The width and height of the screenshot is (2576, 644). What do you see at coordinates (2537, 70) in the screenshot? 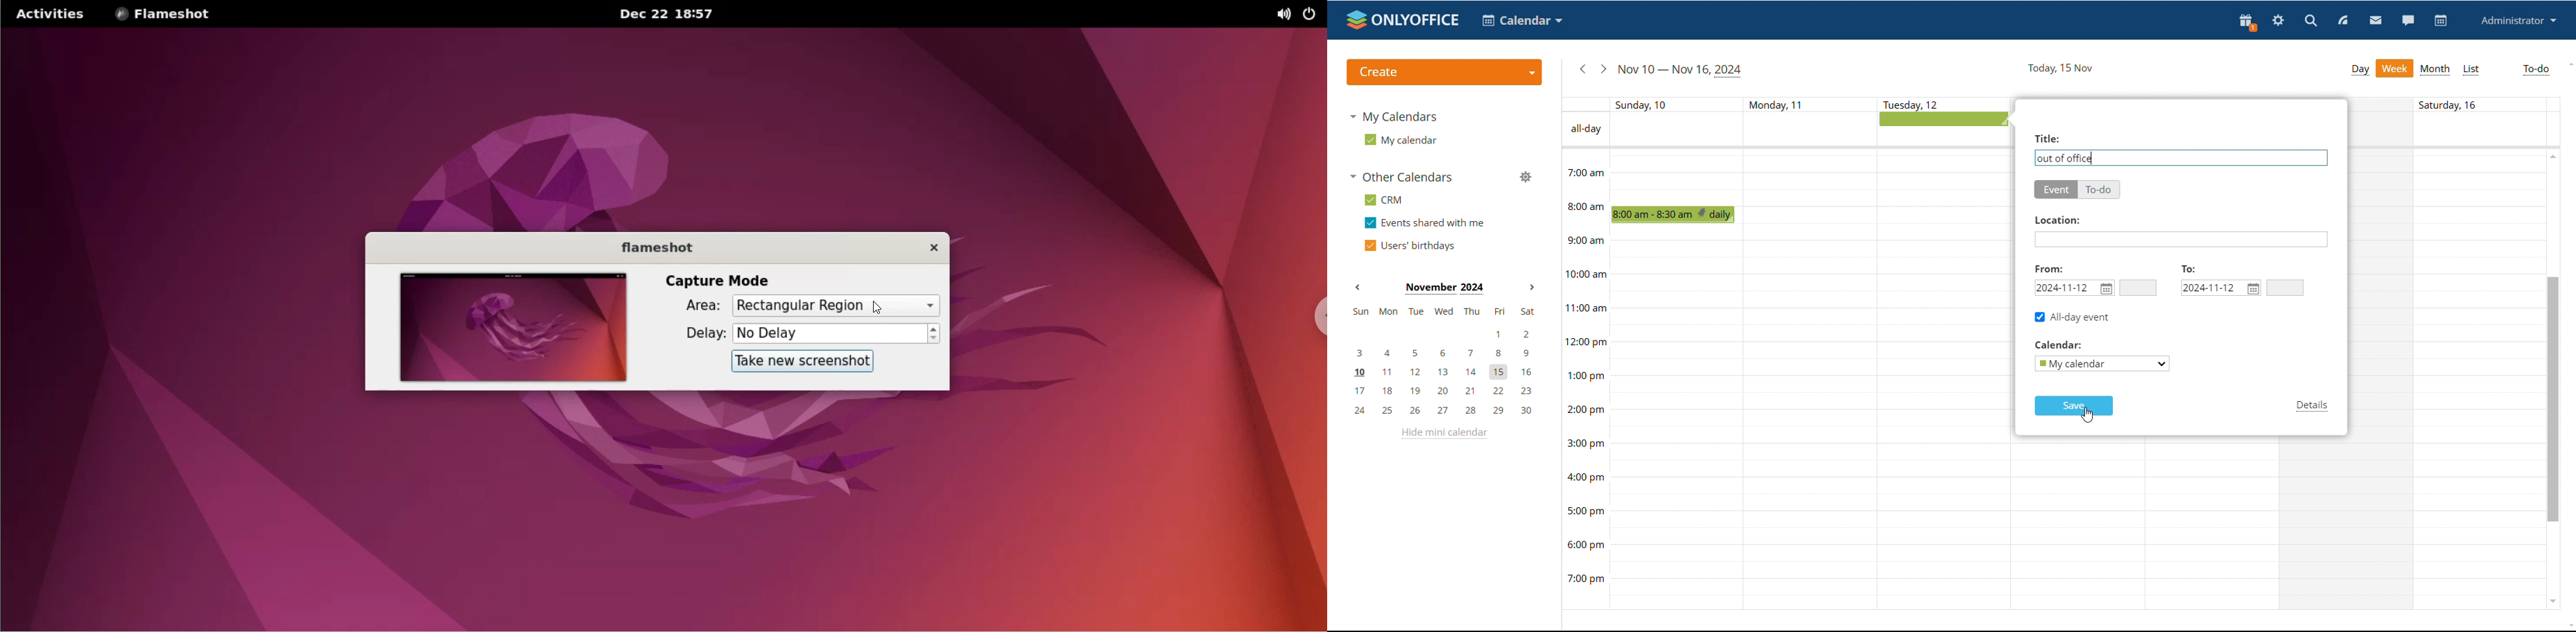
I see `to-do` at bounding box center [2537, 70].